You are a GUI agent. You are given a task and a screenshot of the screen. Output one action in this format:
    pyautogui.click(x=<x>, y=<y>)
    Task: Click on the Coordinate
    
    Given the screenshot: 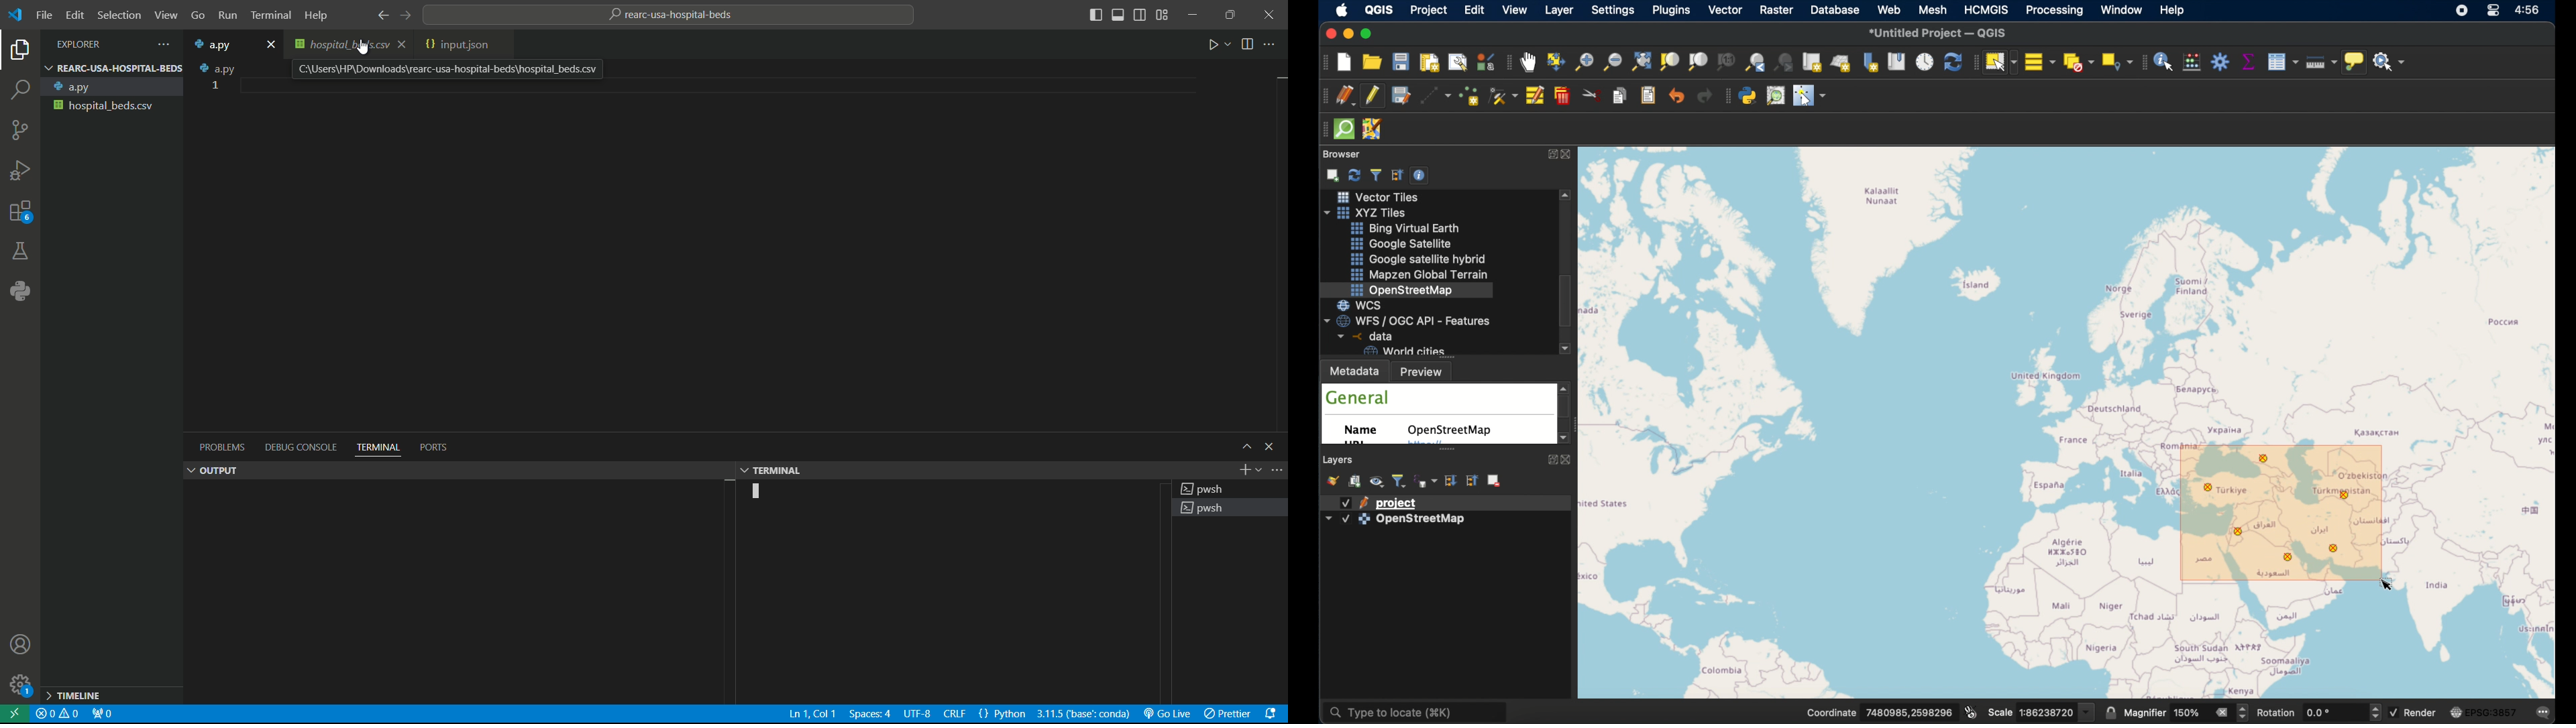 What is the action you would take?
    pyautogui.click(x=1822, y=712)
    